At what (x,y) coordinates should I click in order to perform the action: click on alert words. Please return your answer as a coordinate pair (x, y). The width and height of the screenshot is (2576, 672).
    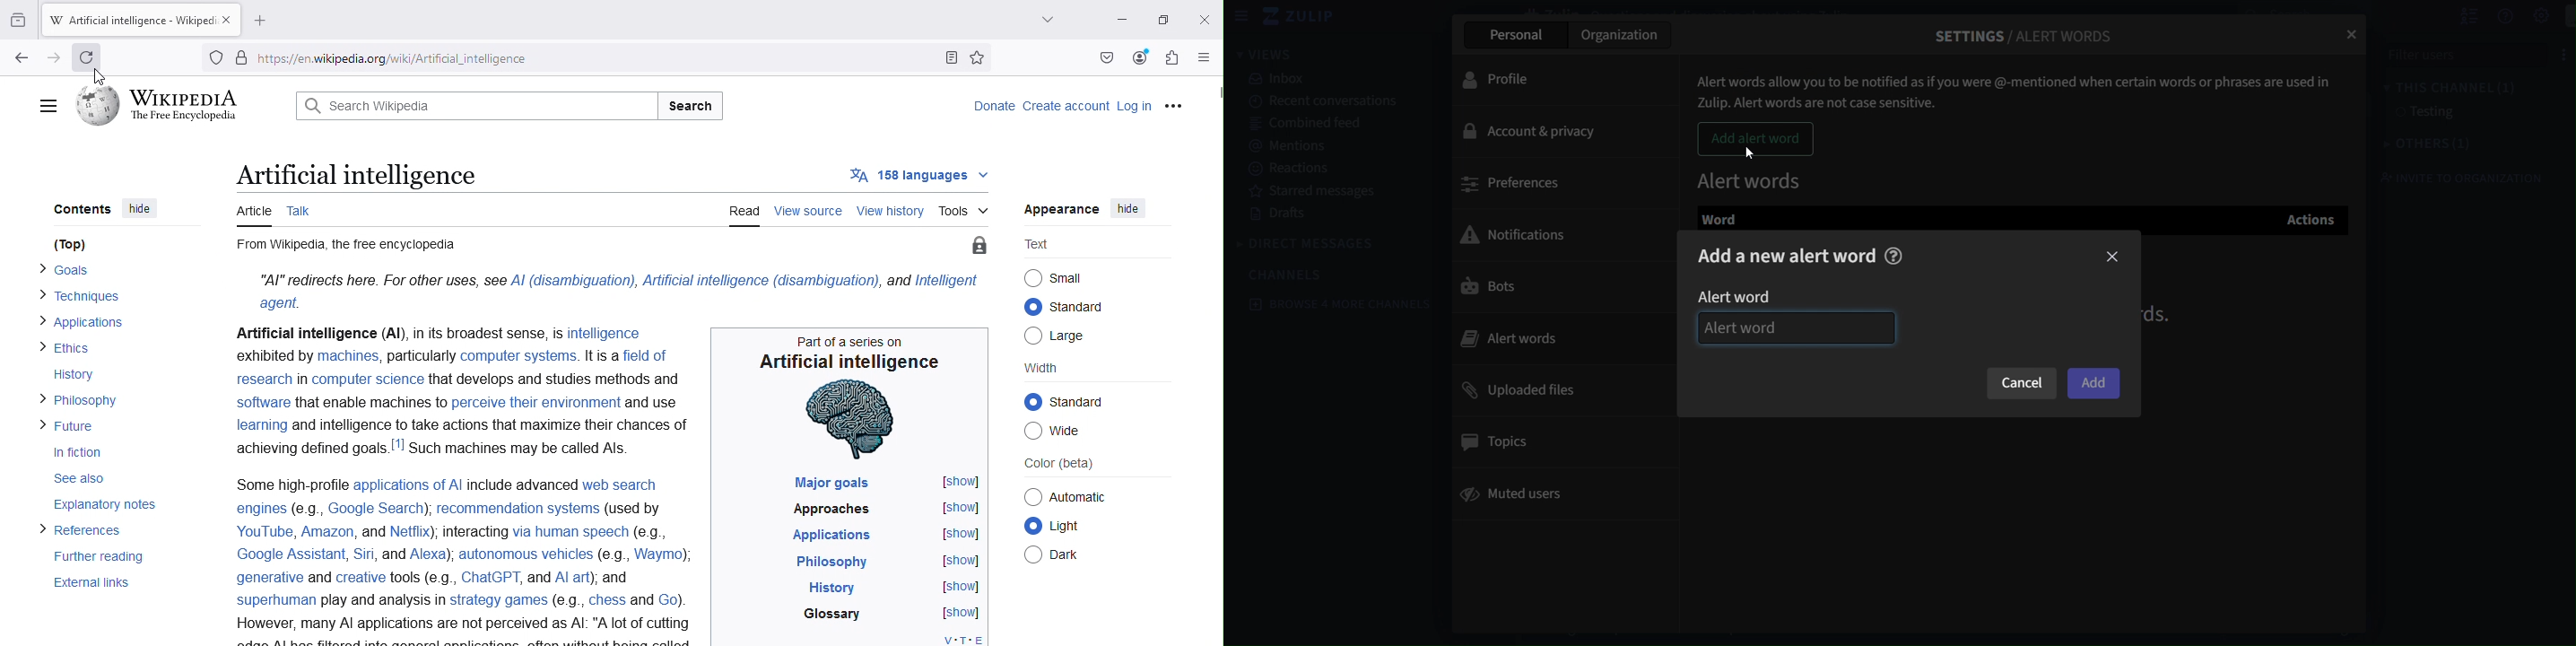
    Looking at the image, I should click on (1527, 337).